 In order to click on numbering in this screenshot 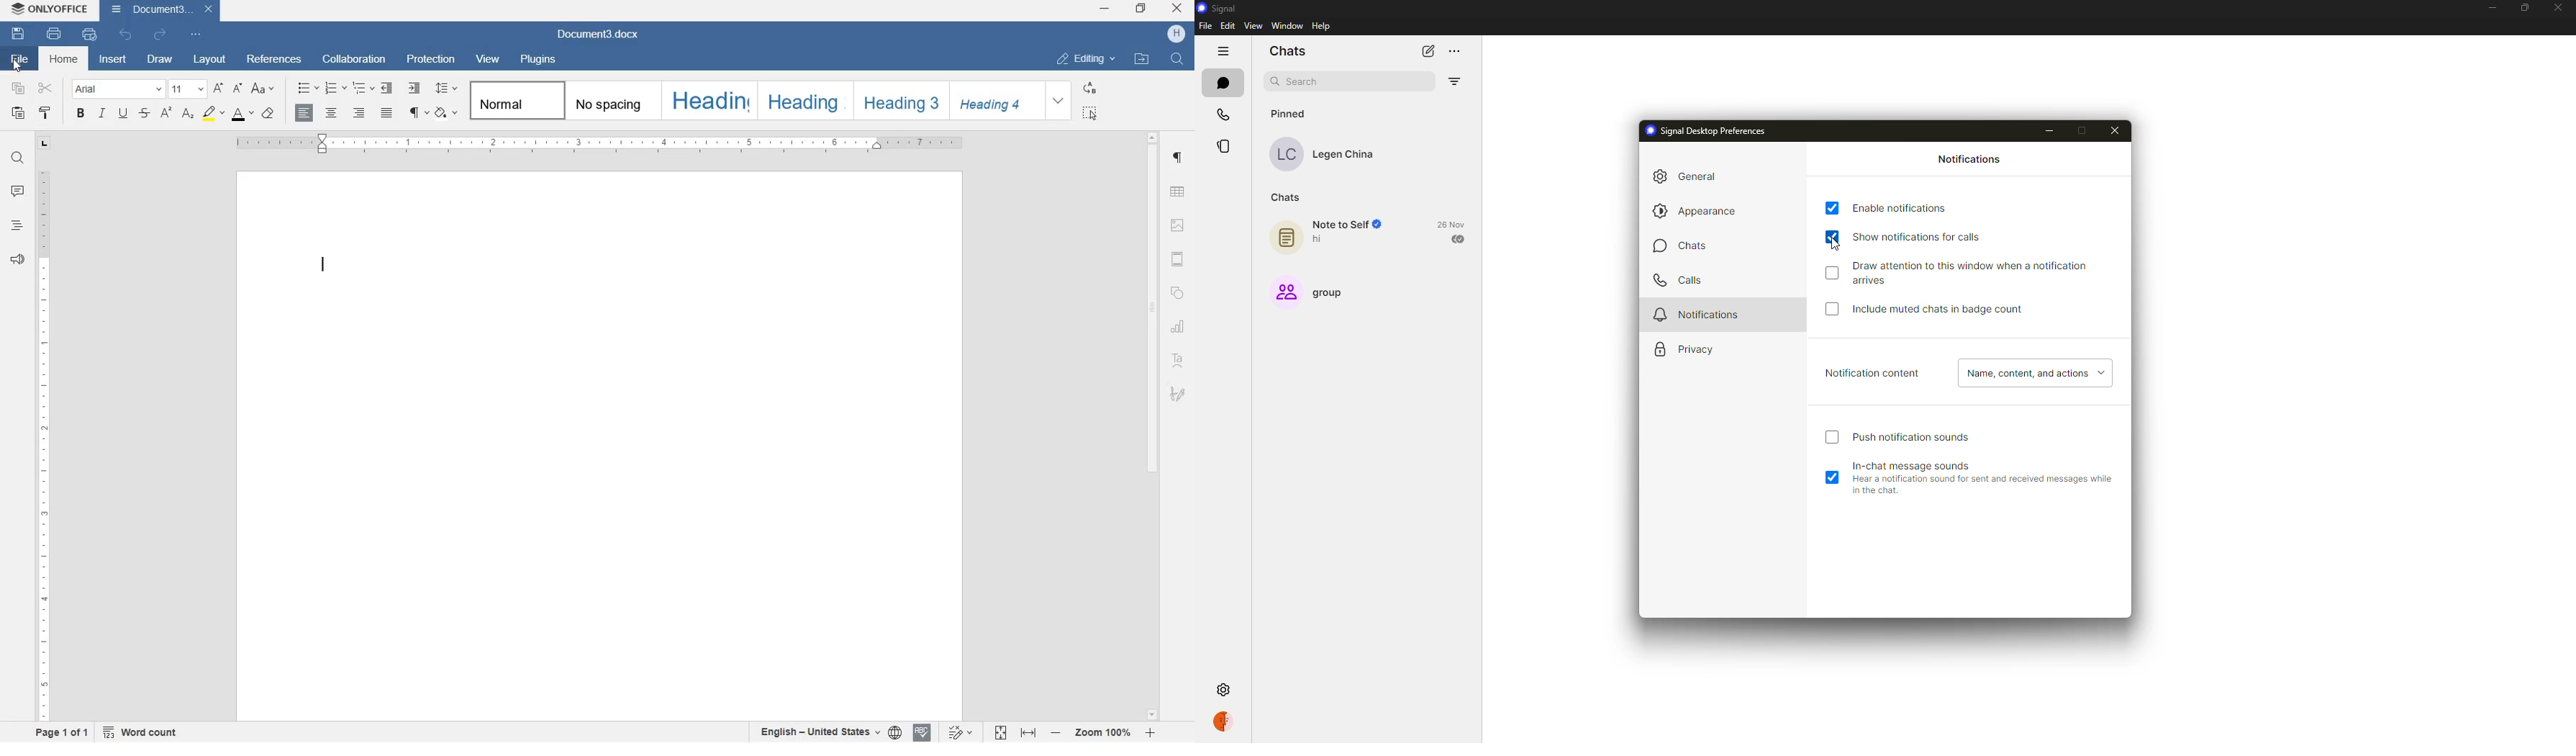, I will do `click(335, 88)`.